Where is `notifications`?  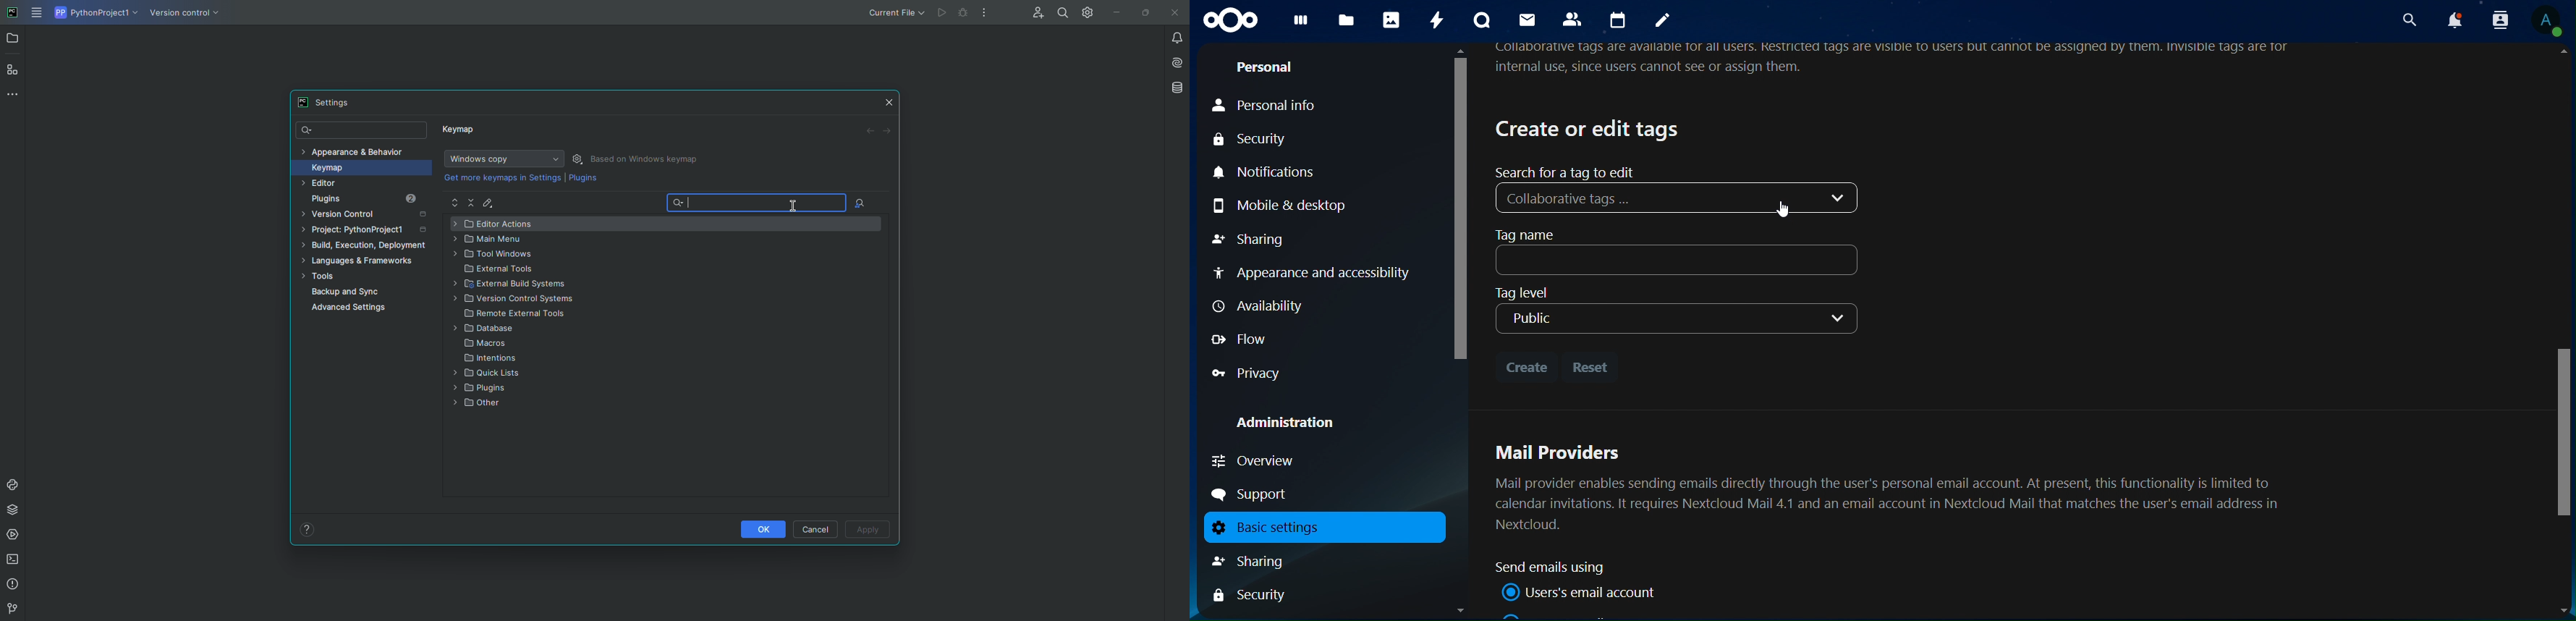
notifications is located at coordinates (2452, 20).